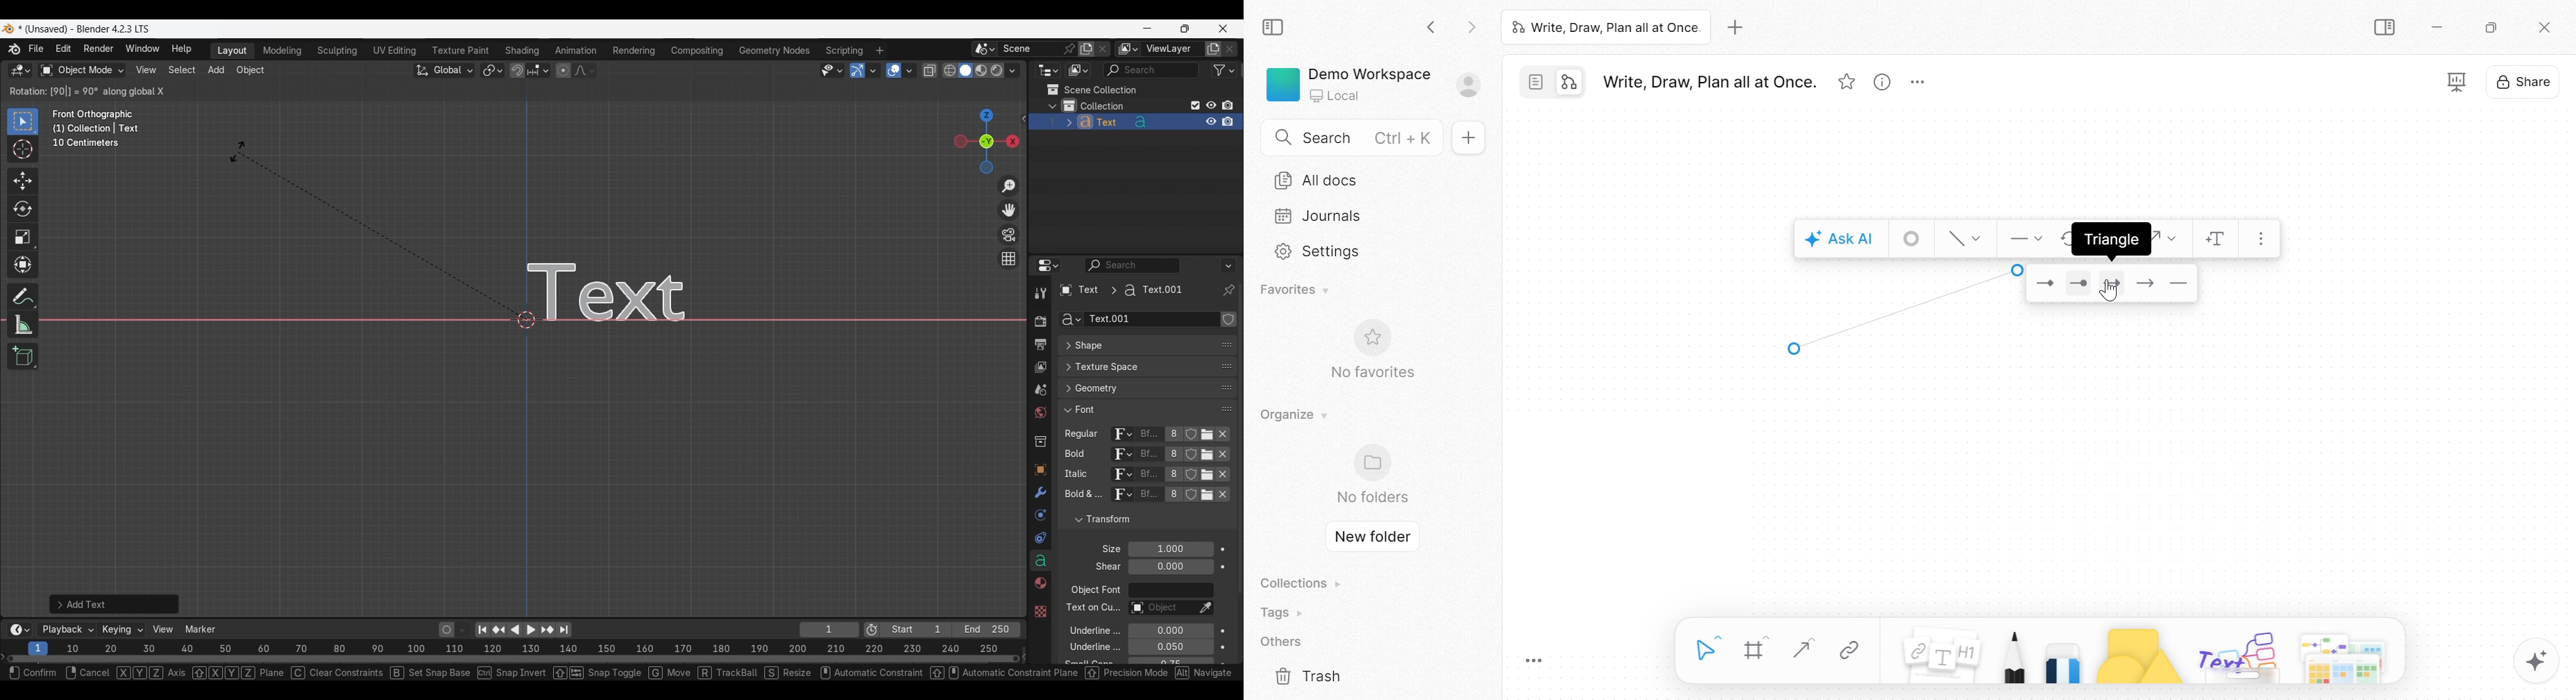  What do you see at coordinates (1012, 71) in the screenshot?
I see `Shading` at bounding box center [1012, 71].